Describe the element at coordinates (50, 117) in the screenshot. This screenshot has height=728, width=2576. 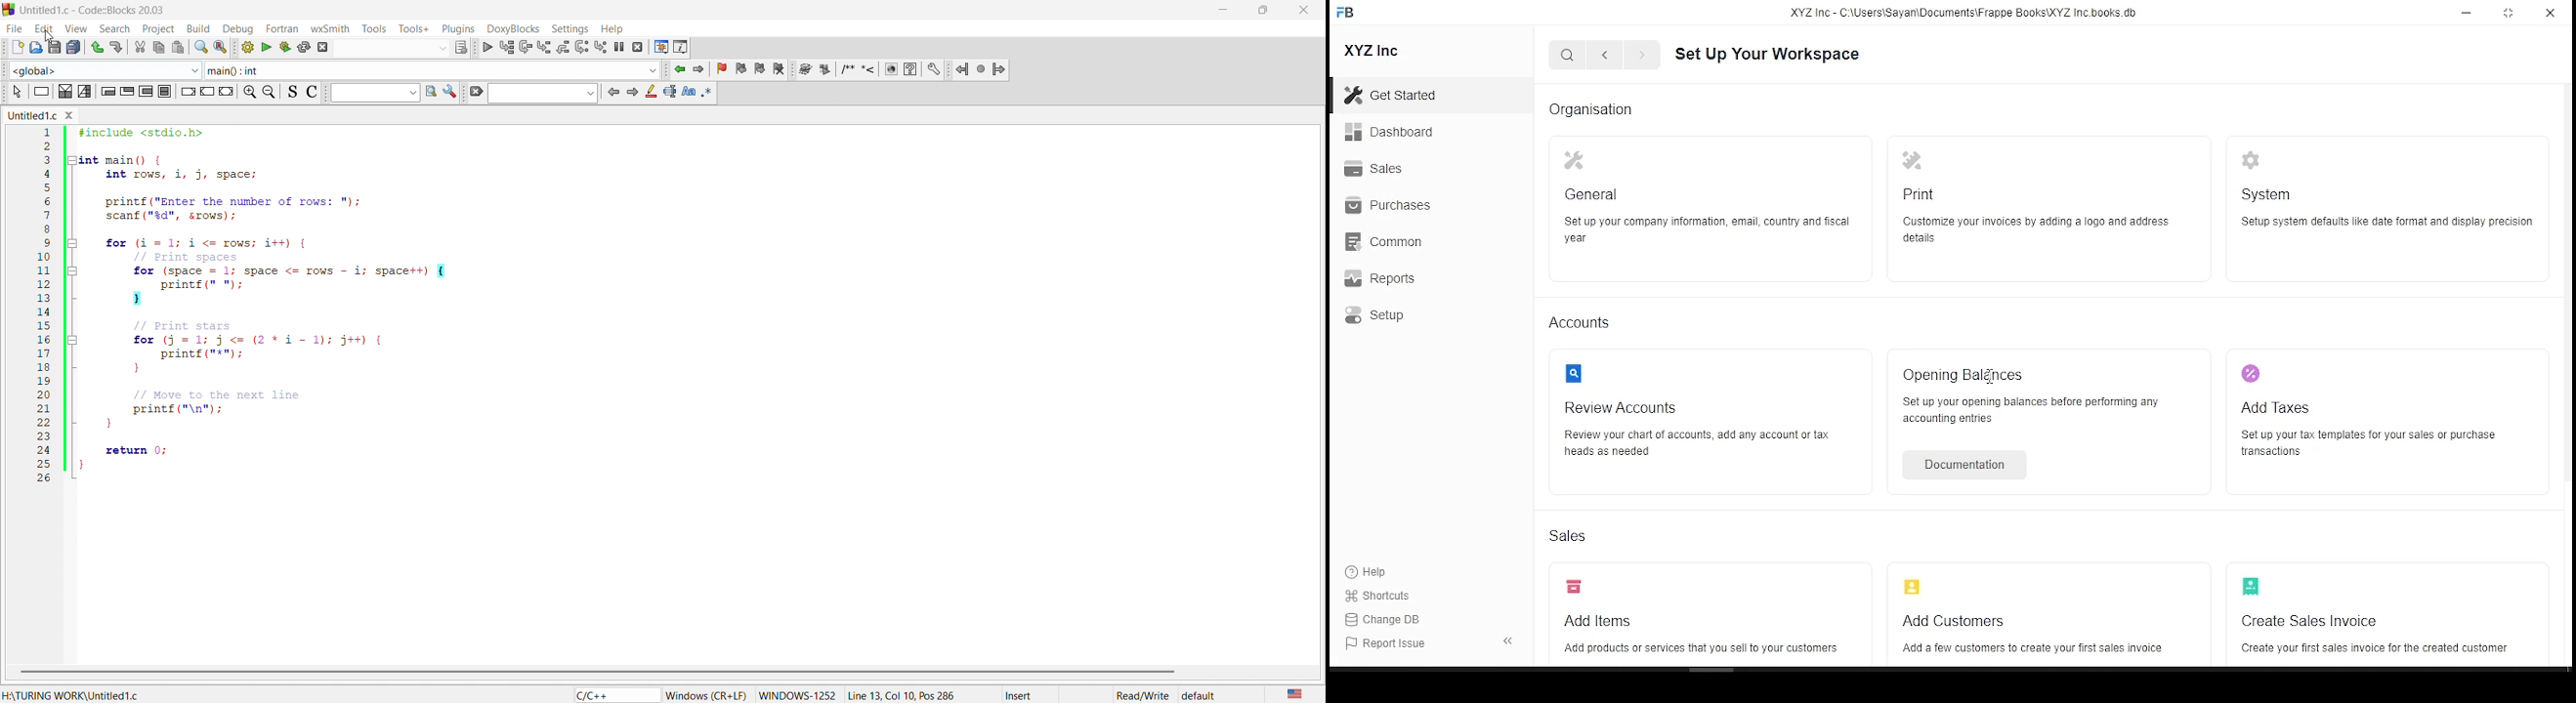
I see `untitled.c window name` at that location.